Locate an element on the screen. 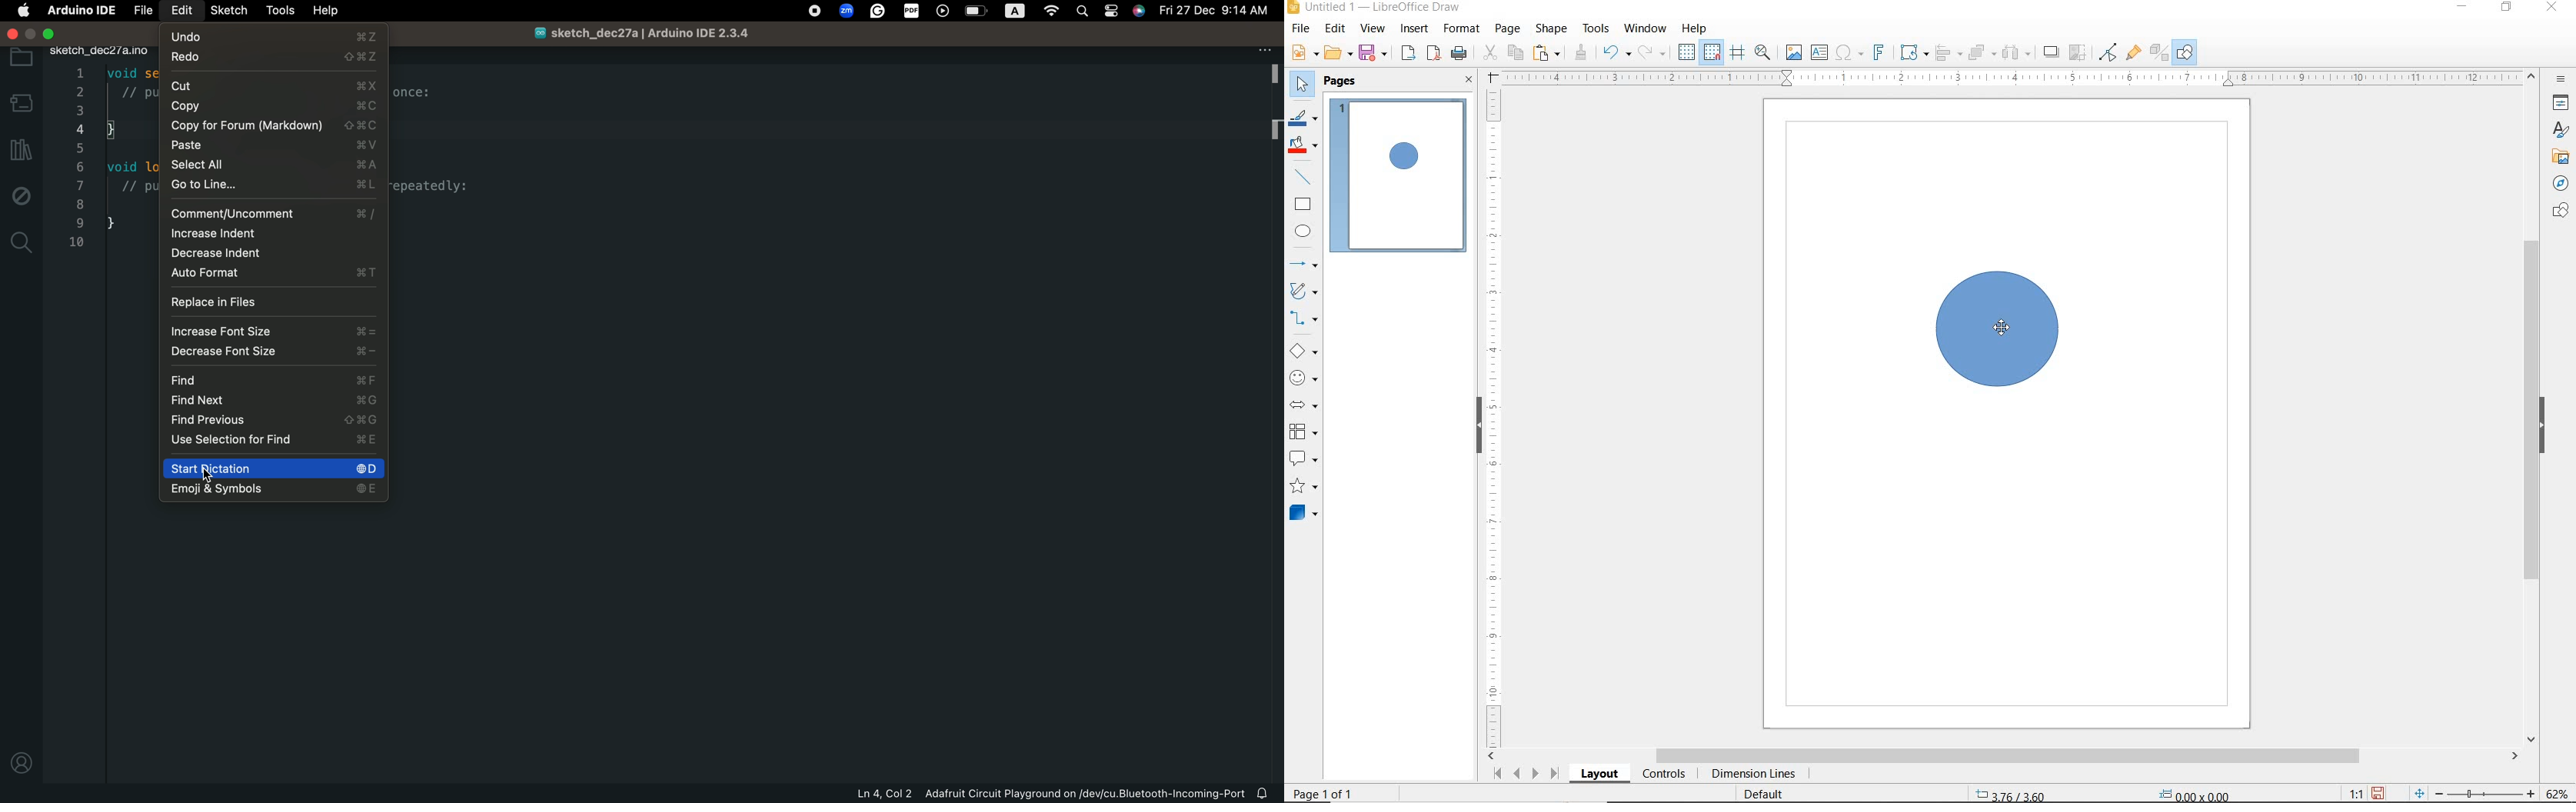  auto format is located at coordinates (272, 273).